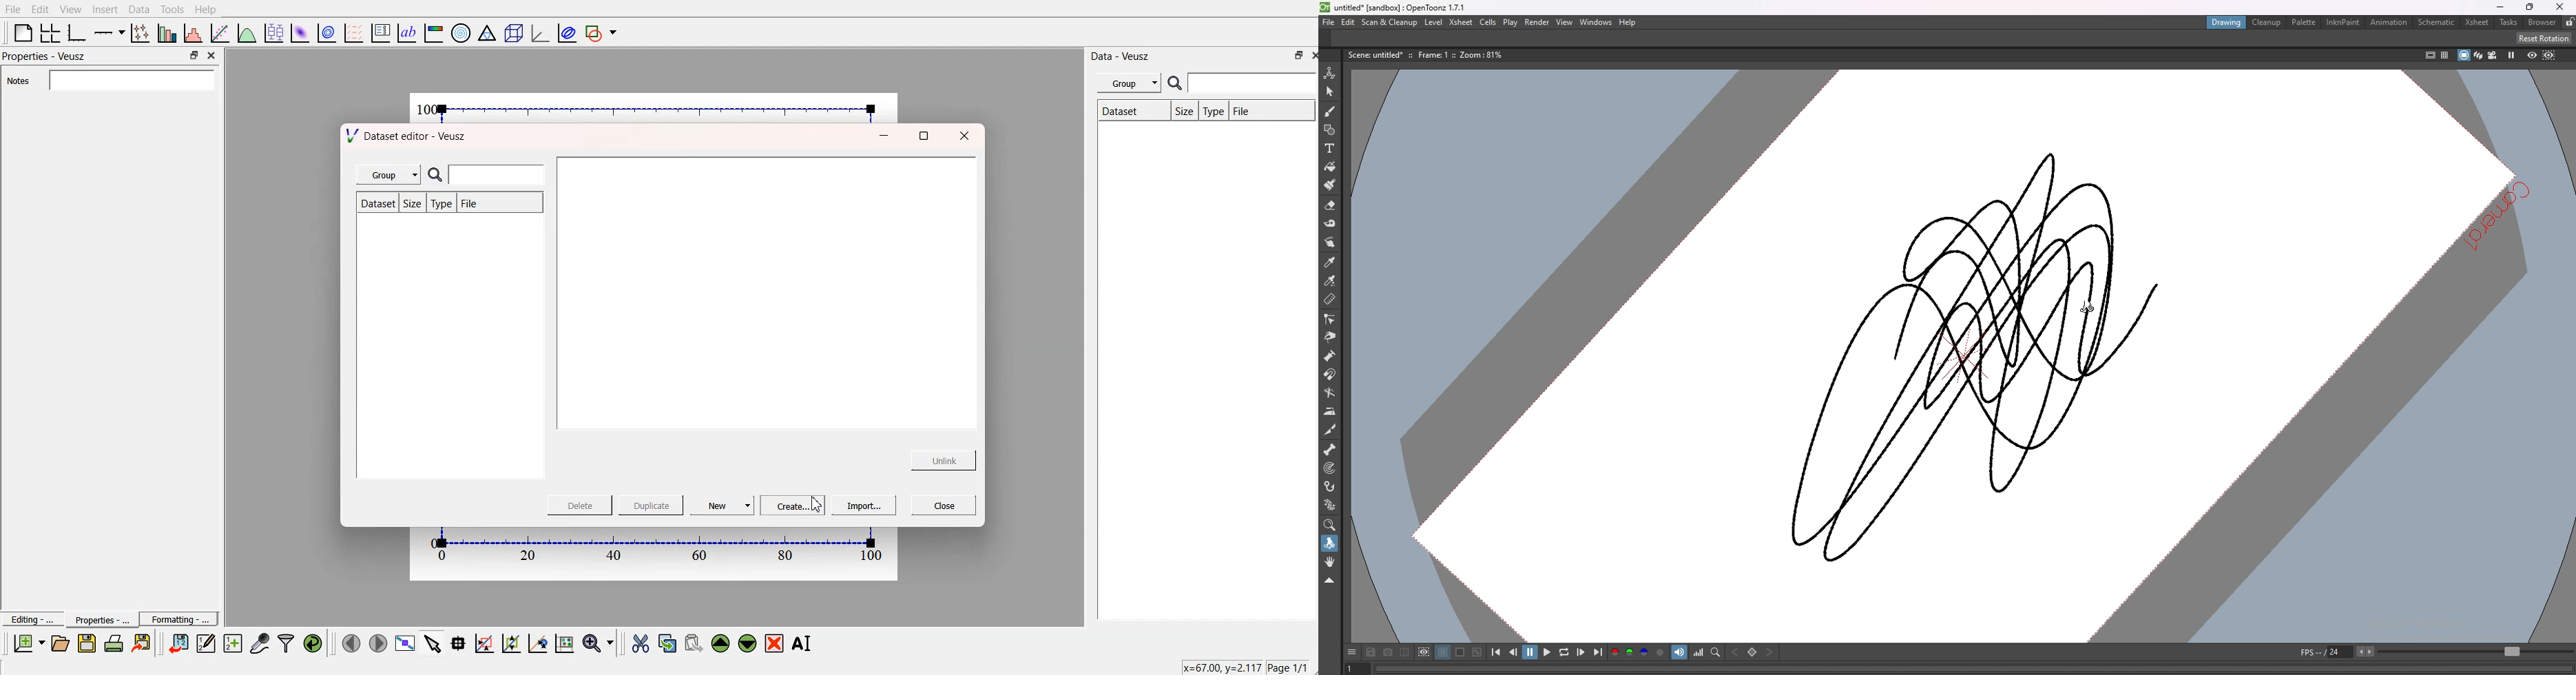  Describe the element at coordinates (503, 174) in the screenshot. I see `search bar` at that location.